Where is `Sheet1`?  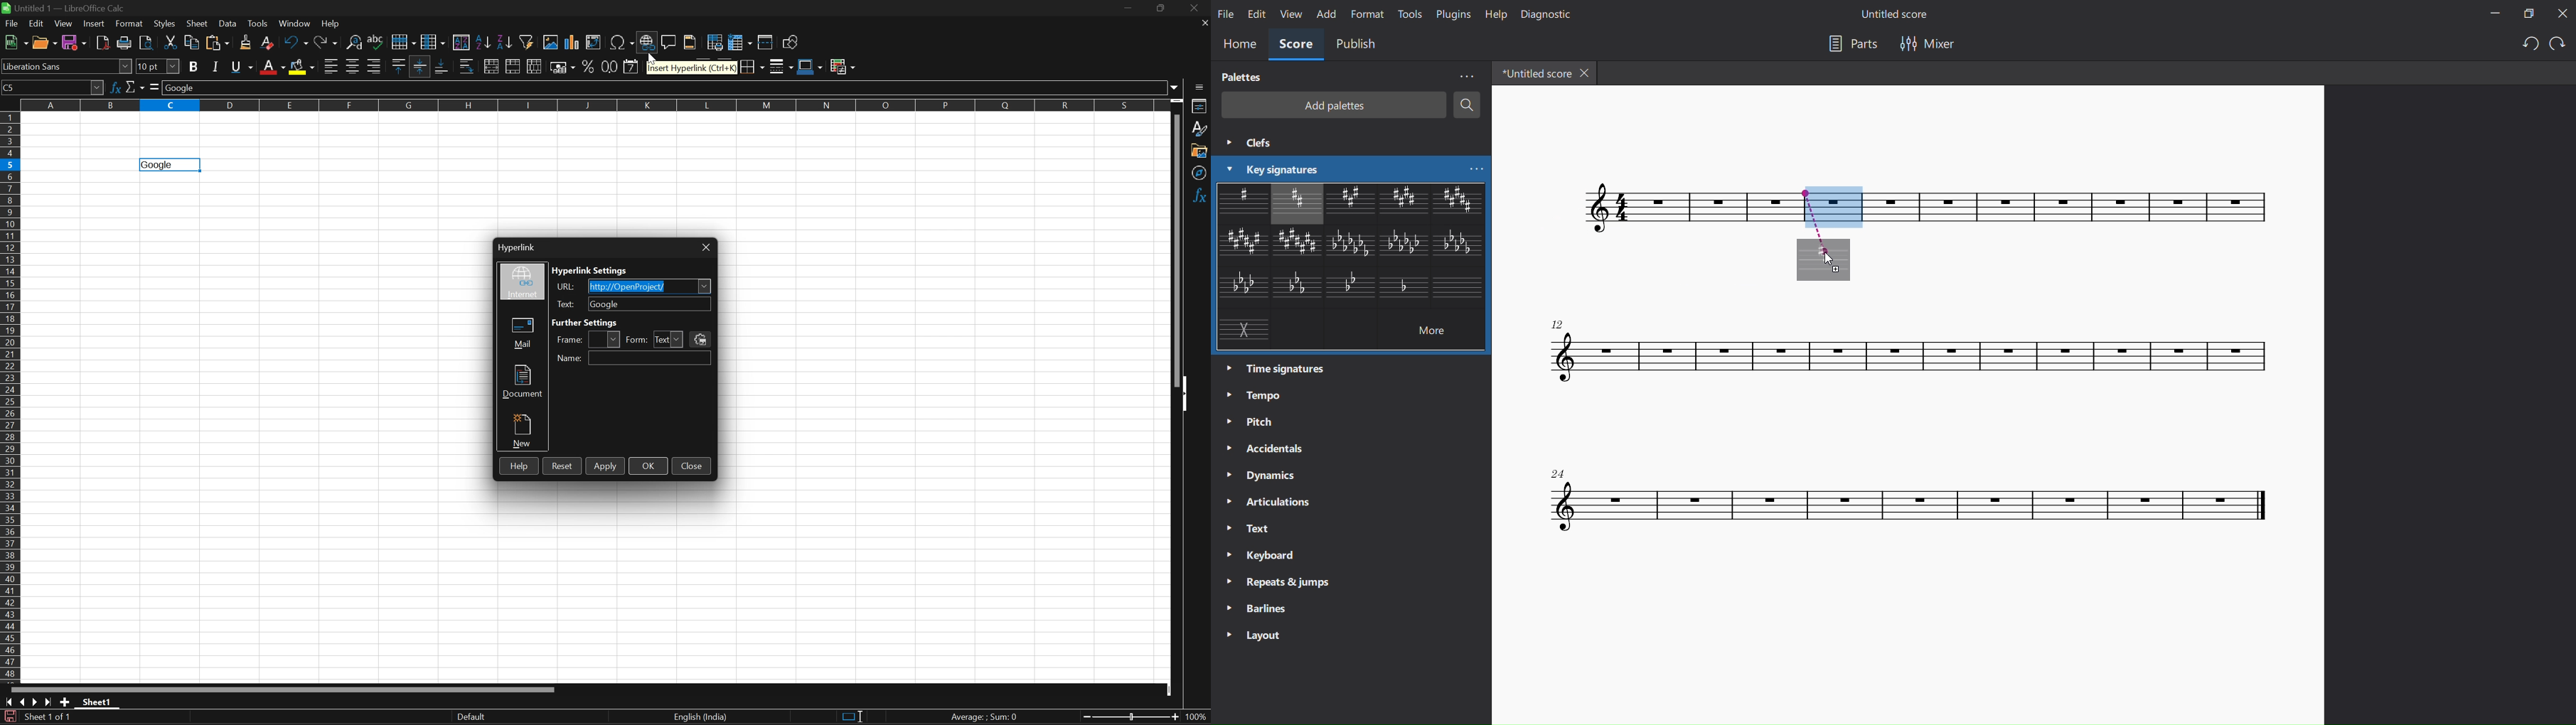 Sheet1 is located at coordinates (98, 702).